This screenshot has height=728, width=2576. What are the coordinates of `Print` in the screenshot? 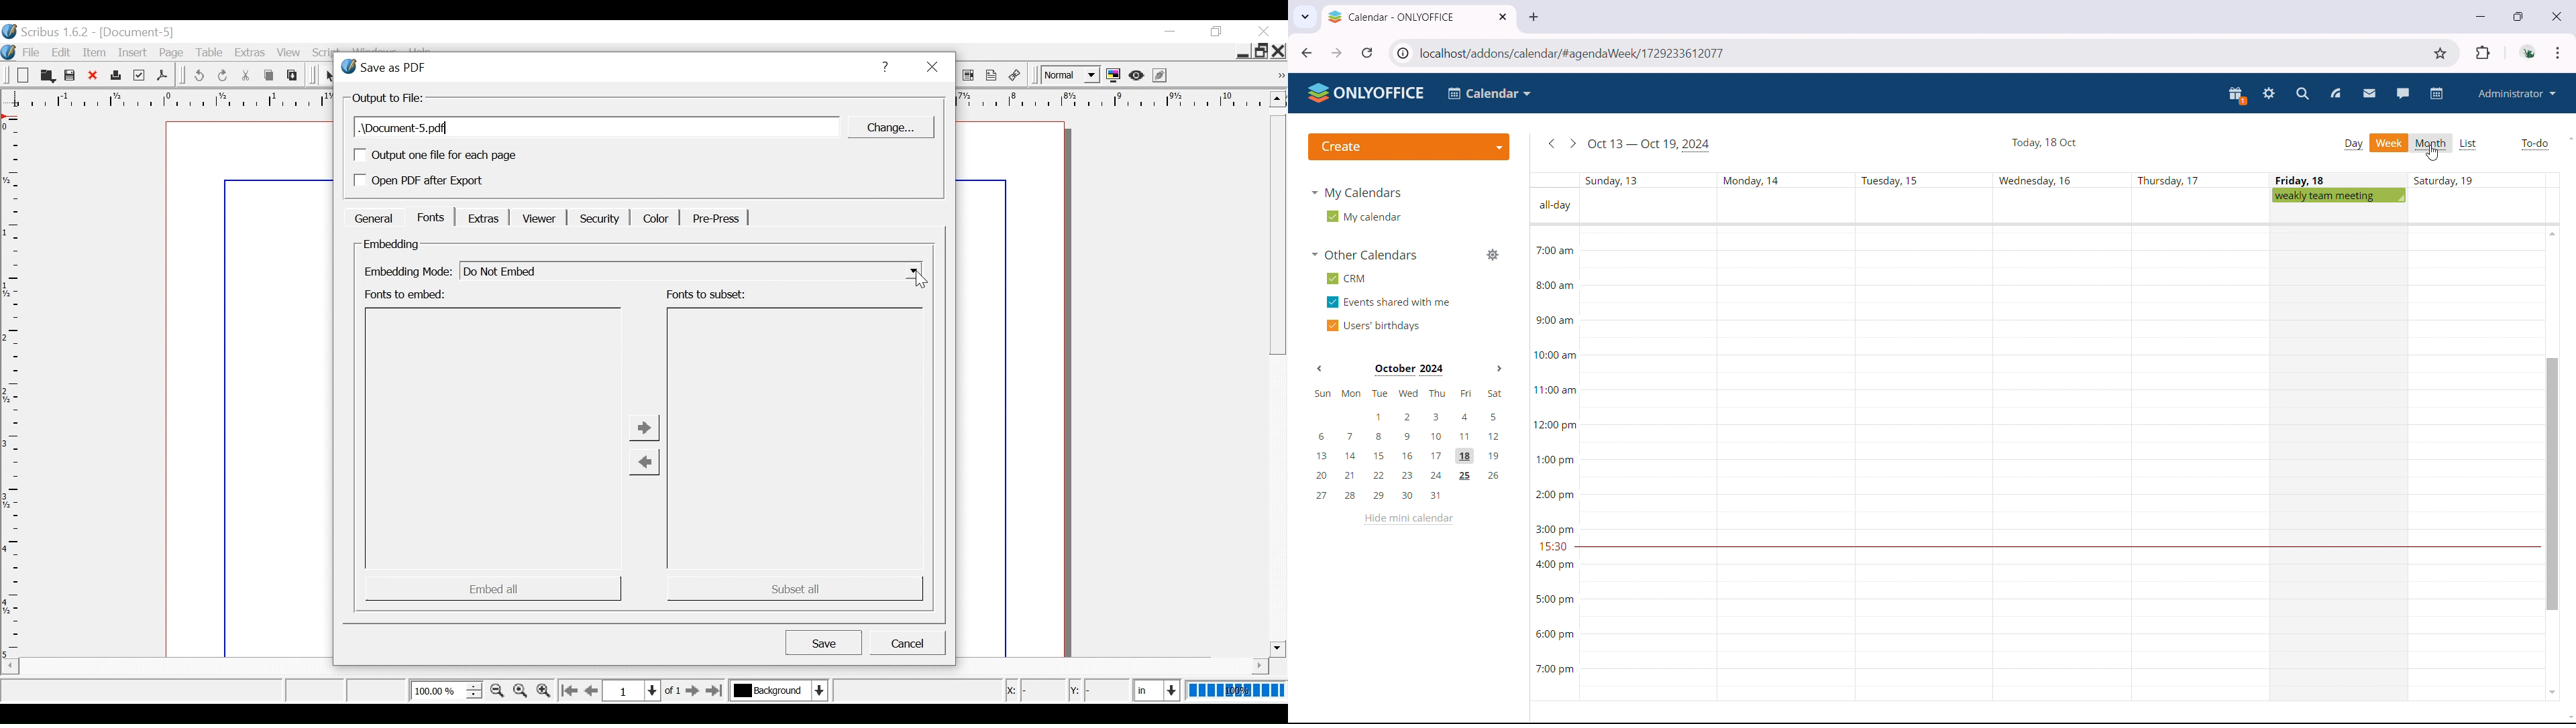 It's located at (115, 76).